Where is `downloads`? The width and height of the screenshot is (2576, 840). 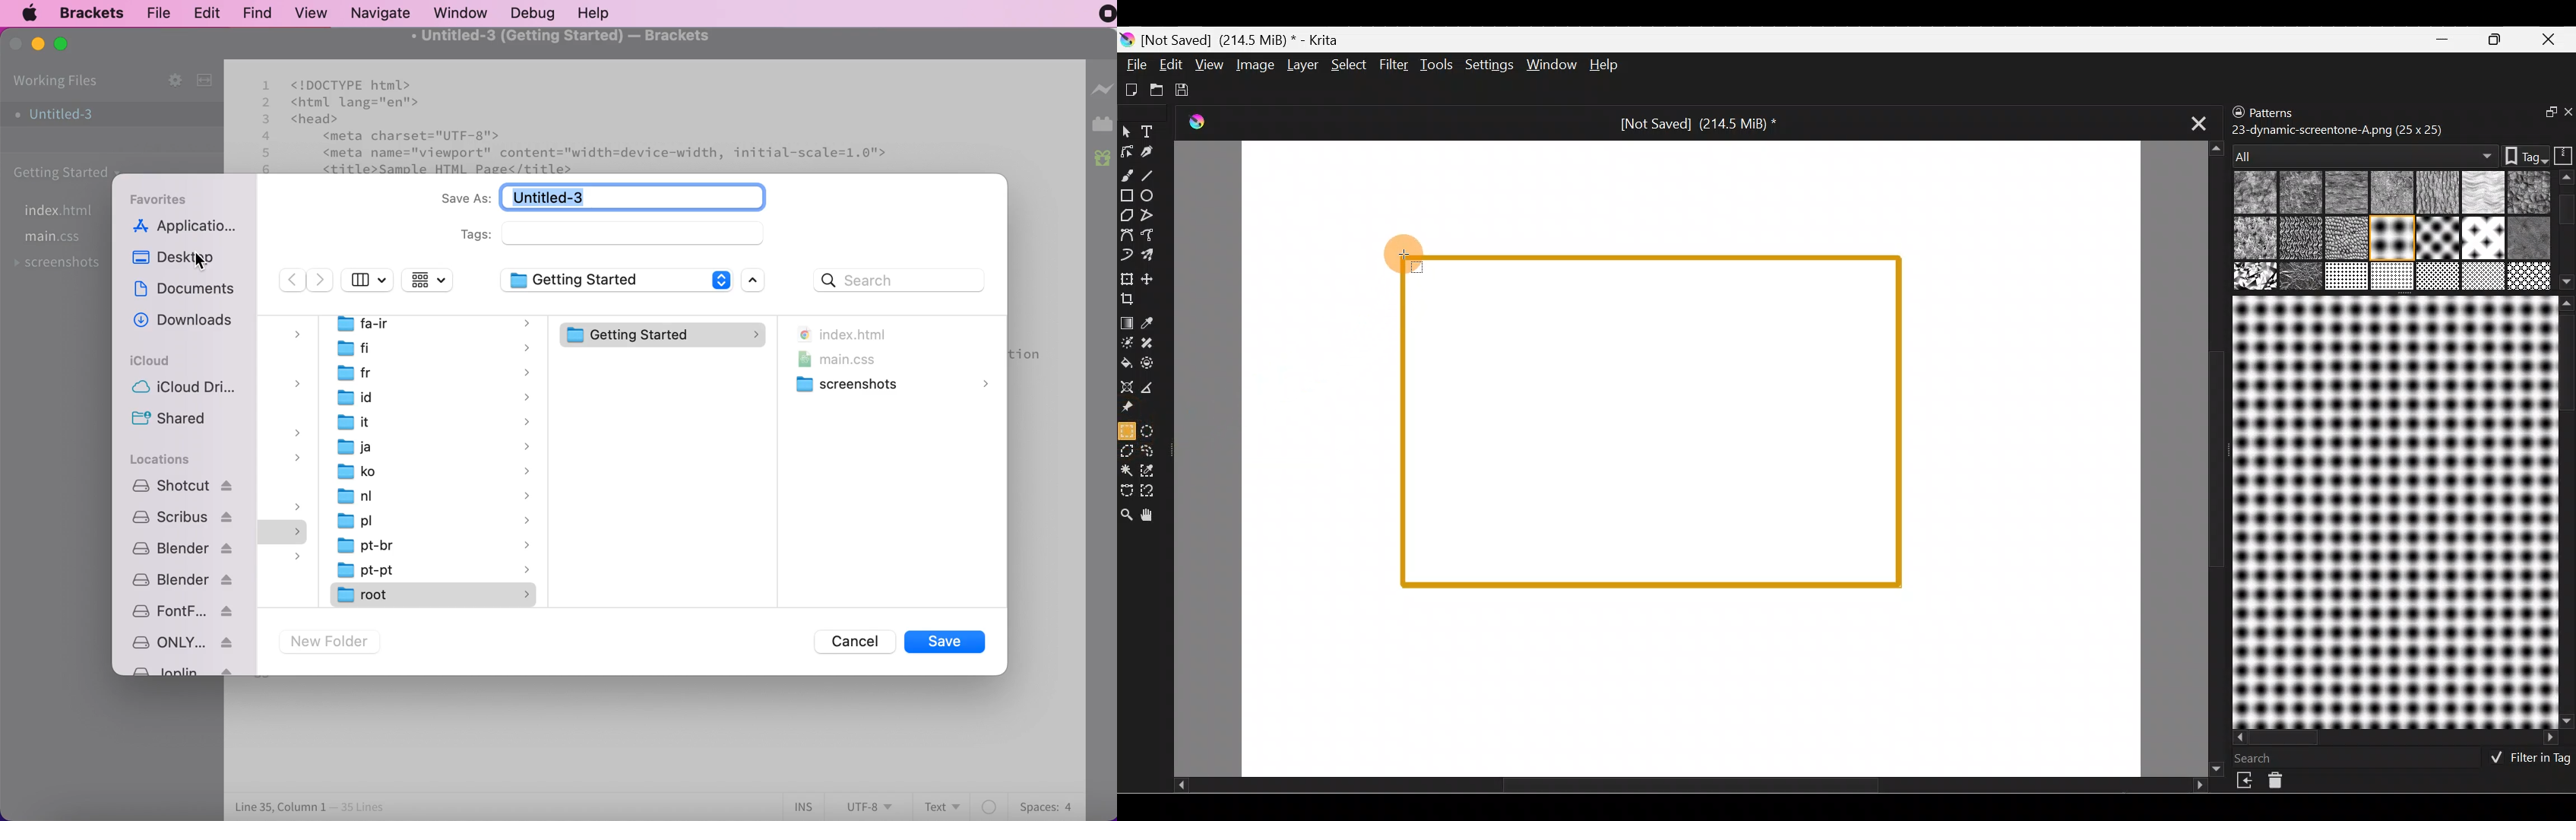
downloads is located at coordinates (190, 324).